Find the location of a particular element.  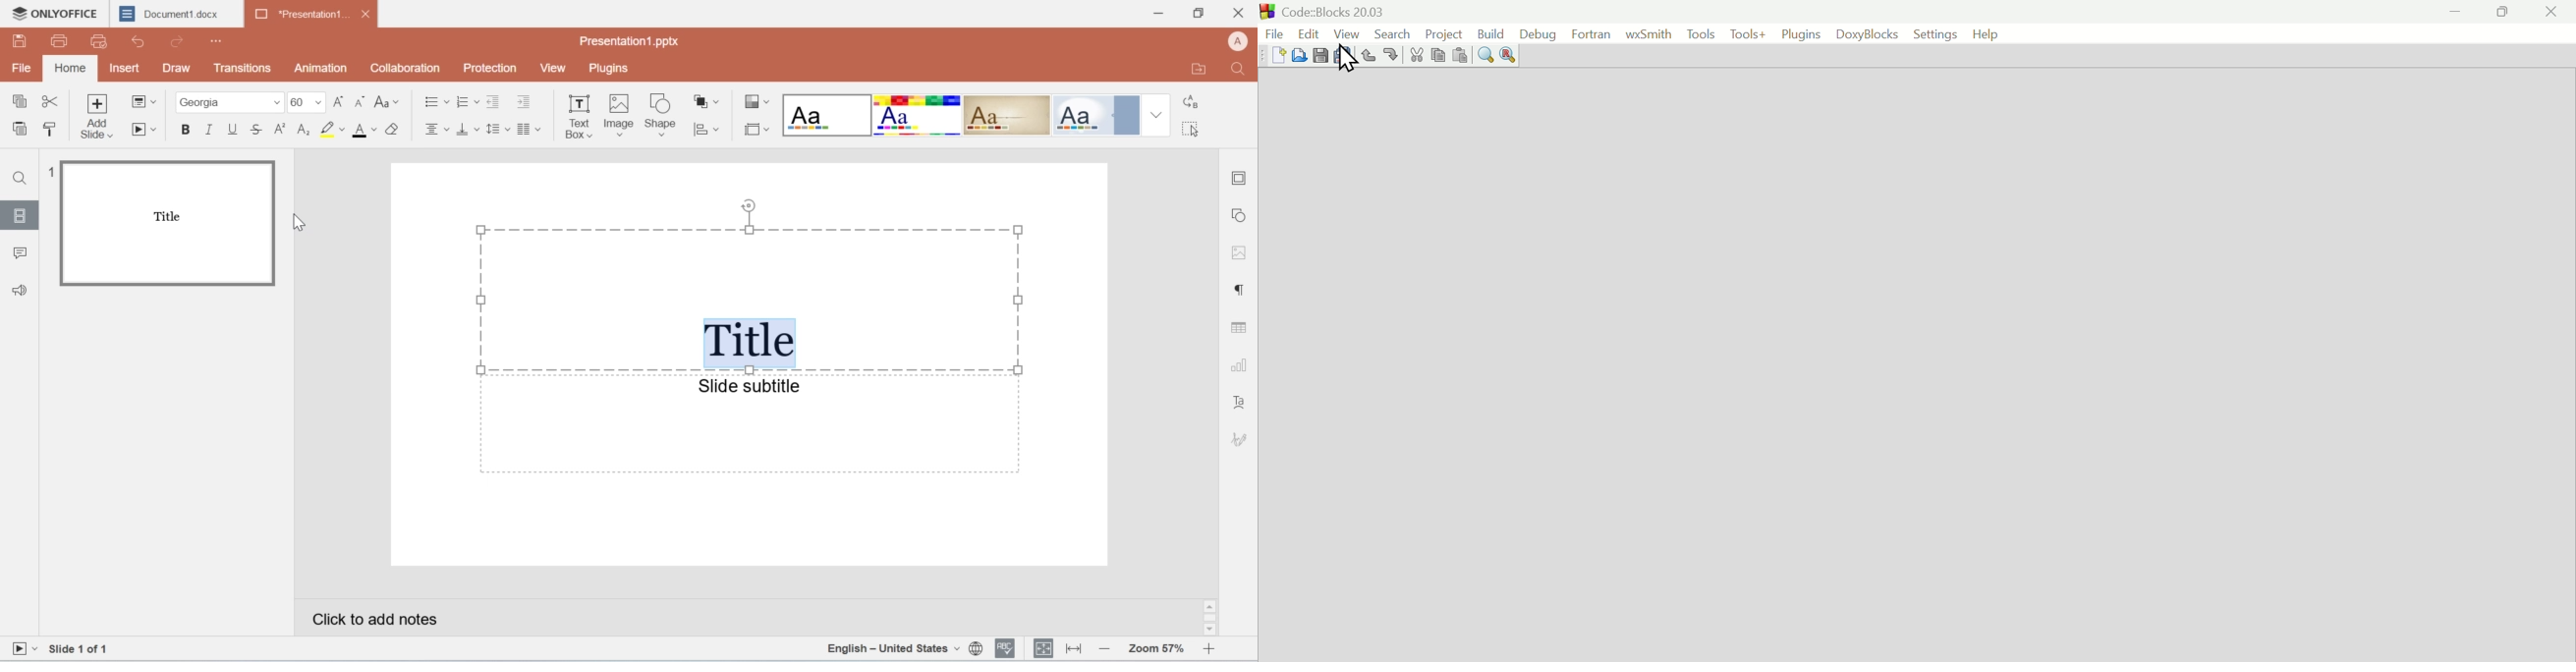

Redo is located at coordinates (1391, 55).